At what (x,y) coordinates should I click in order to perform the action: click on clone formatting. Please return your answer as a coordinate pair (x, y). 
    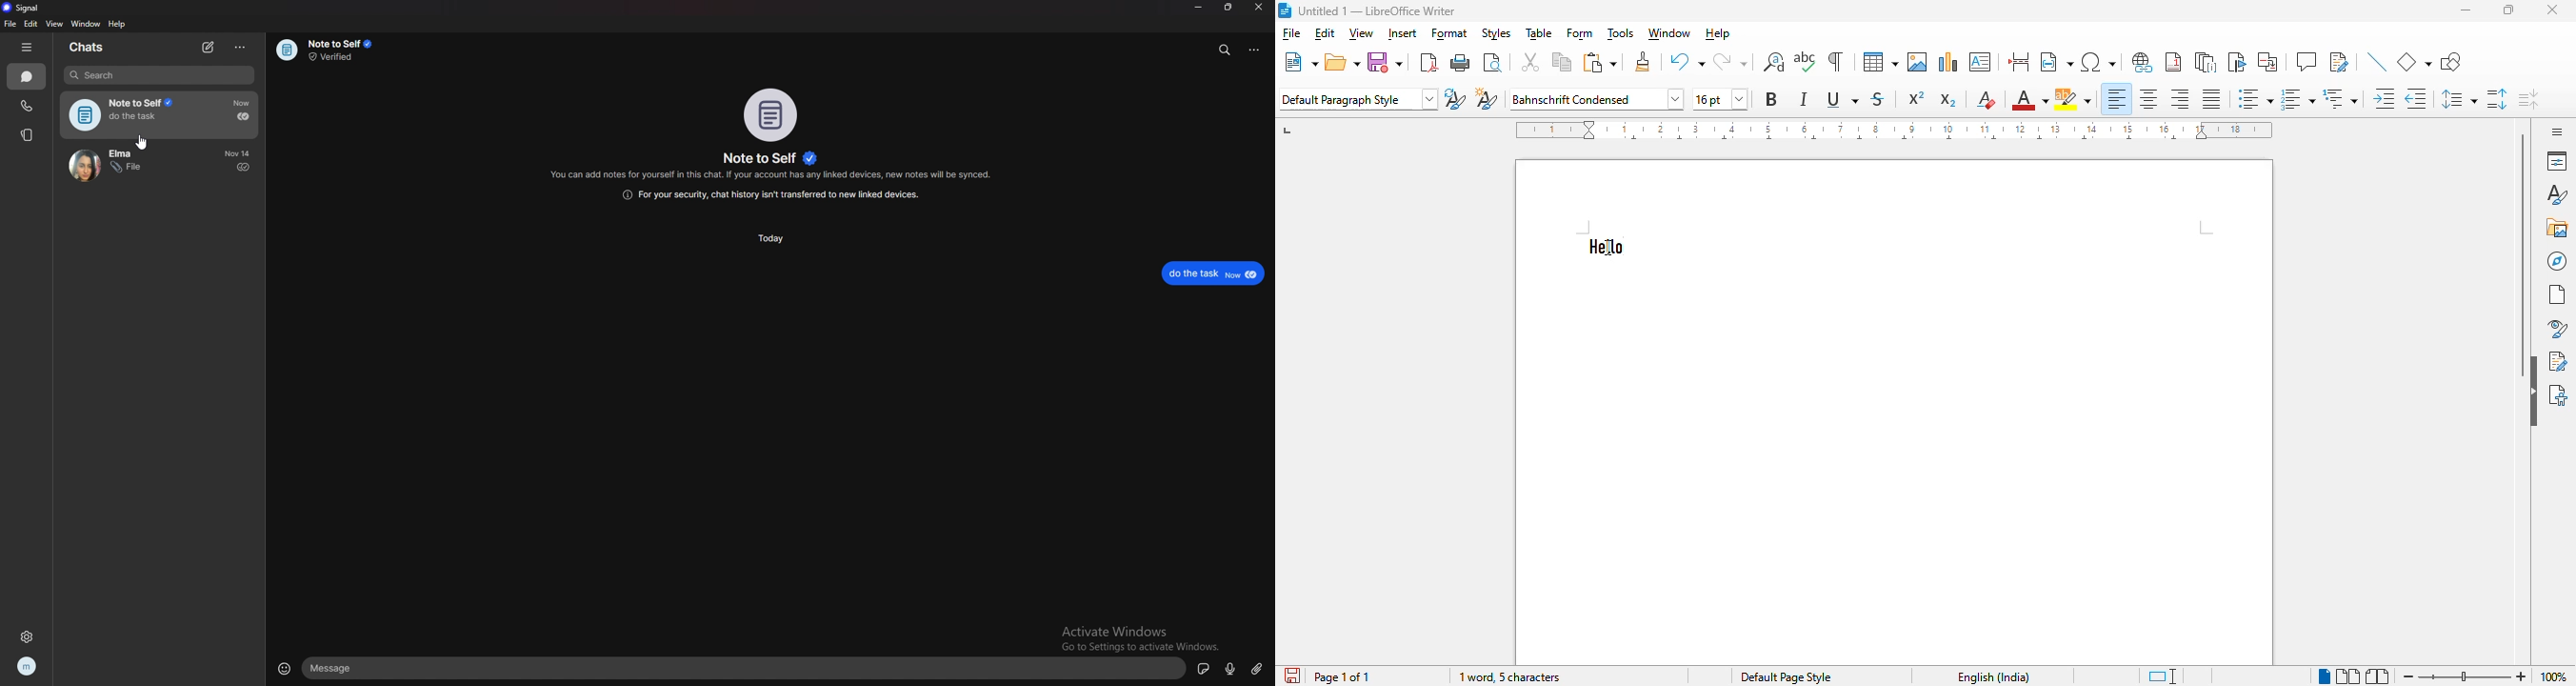
    Looking at the image, I should click on (1643, 60).